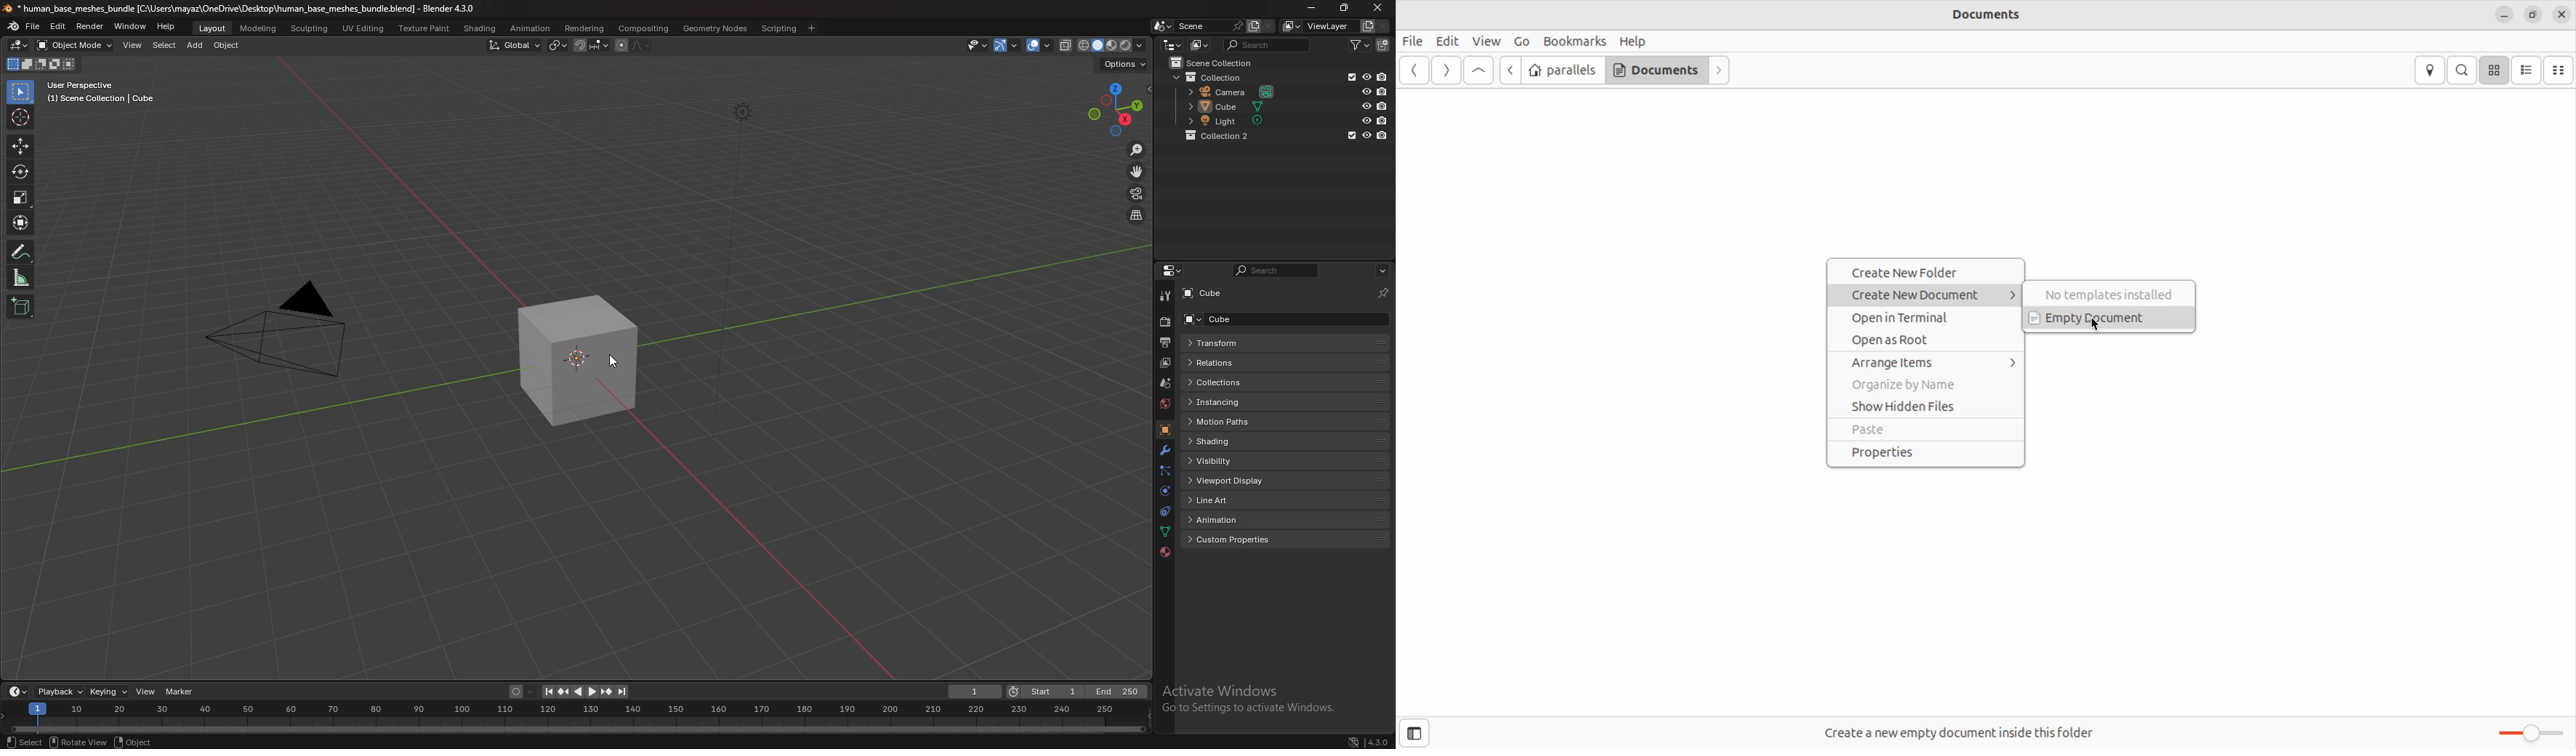  I want to click on object, so click(20, 742).